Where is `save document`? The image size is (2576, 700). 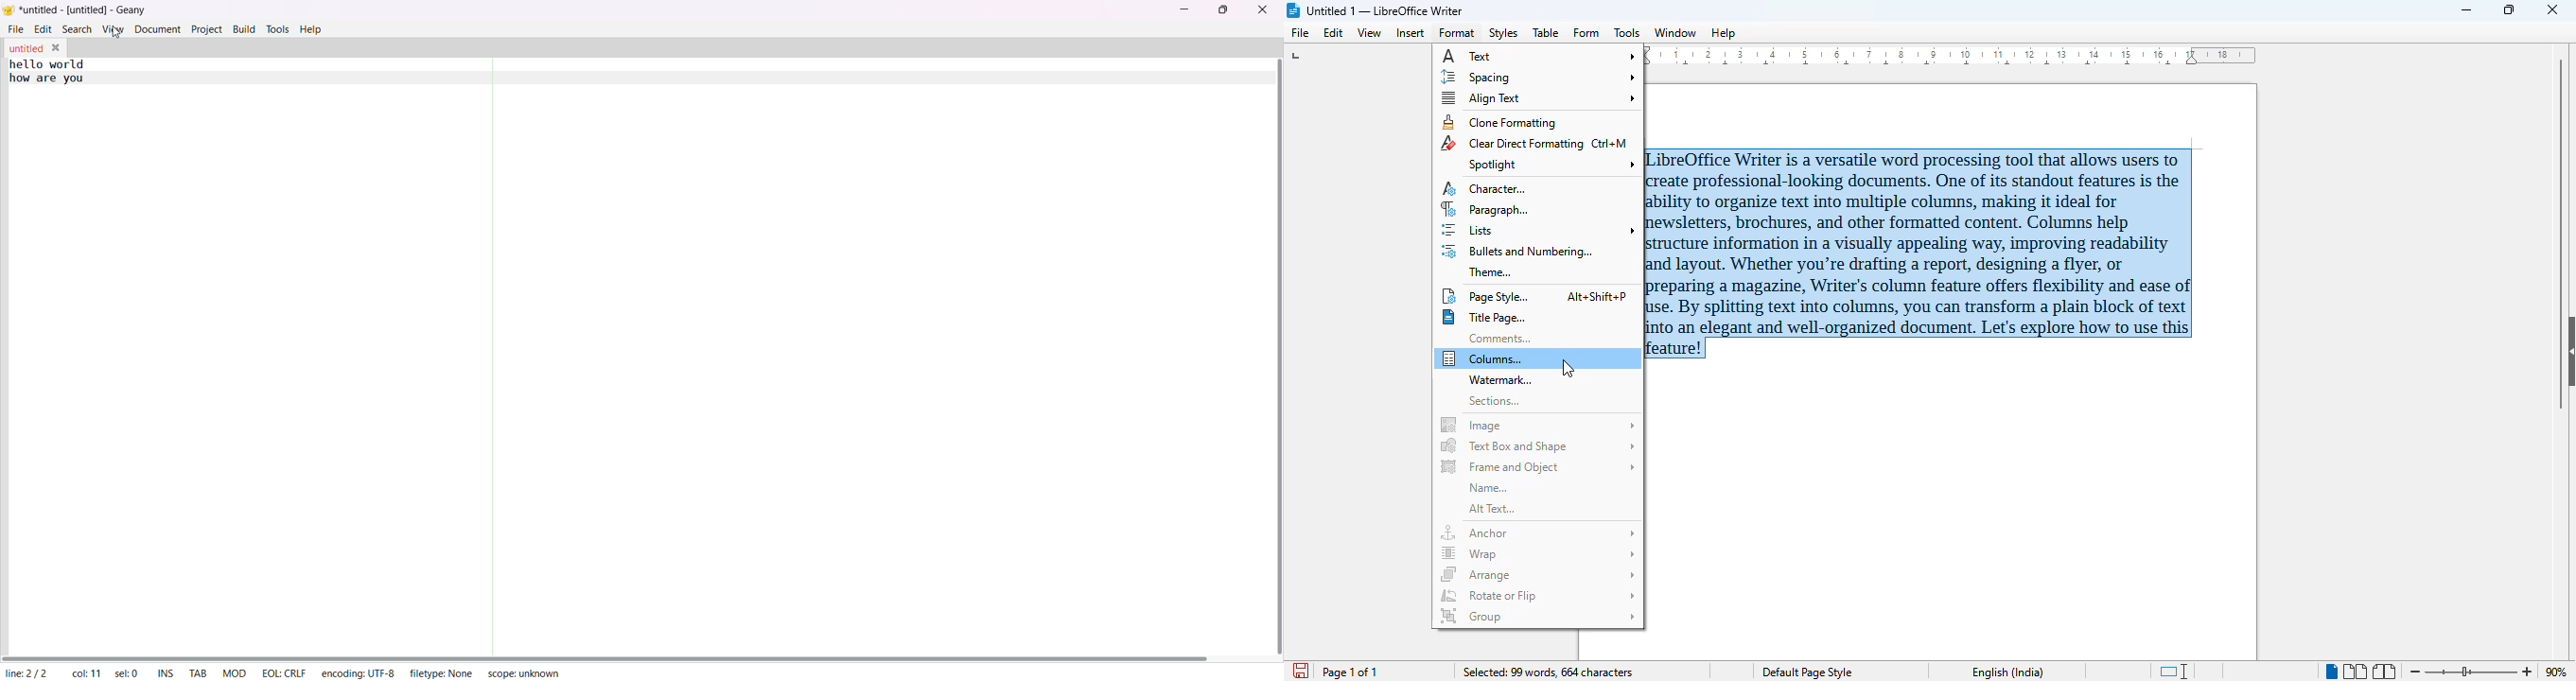 save document is located at coordinates (1299, 668).